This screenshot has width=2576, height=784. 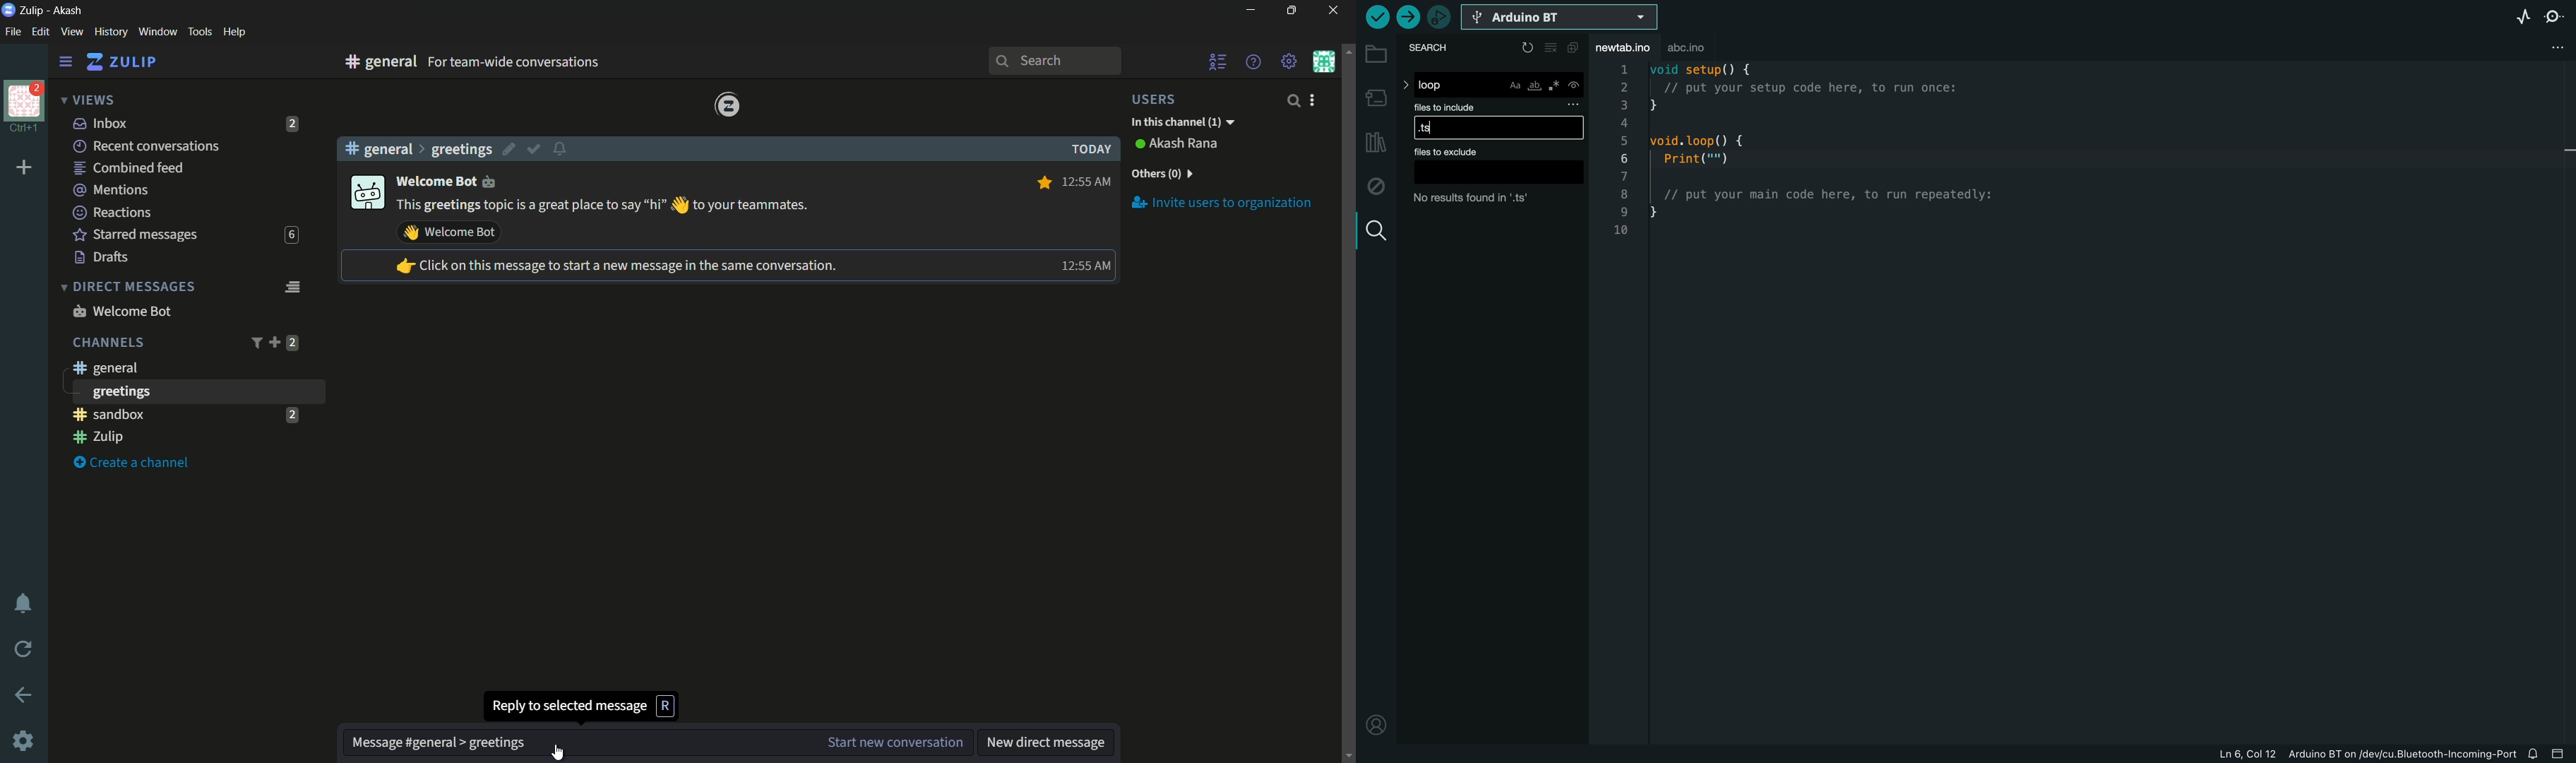 I want to click on loop, so click(x=1493, y=84).